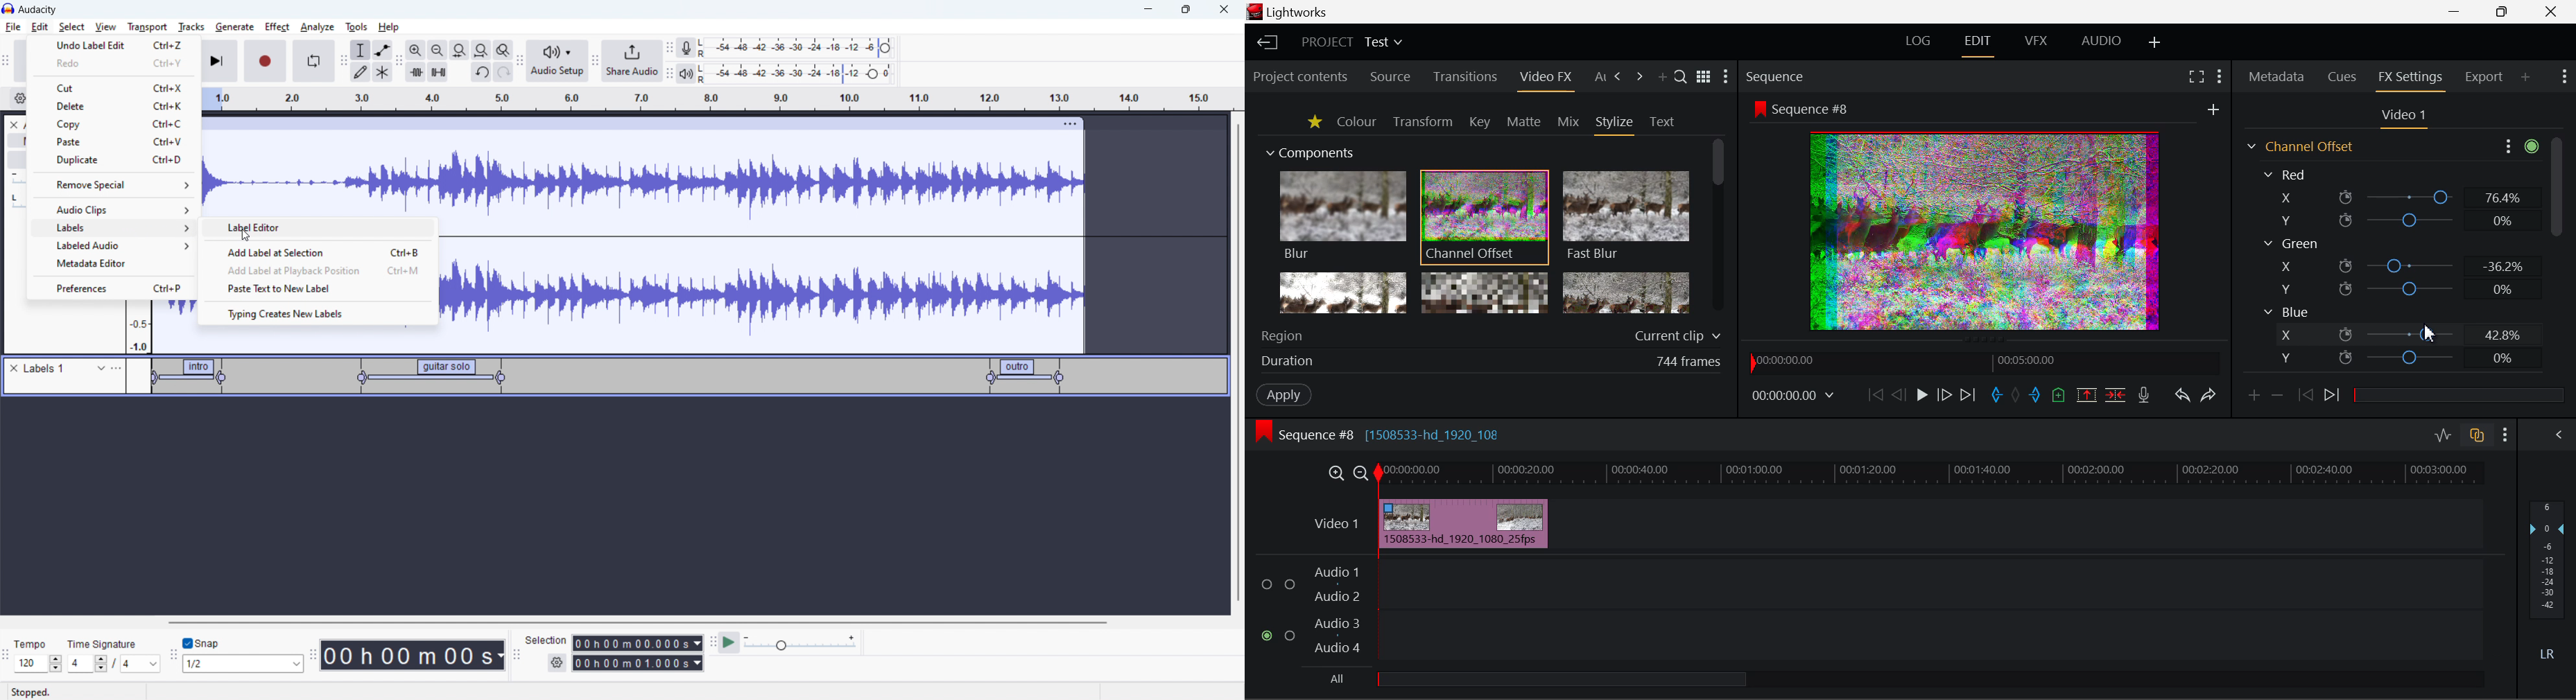  I want to click on typing creates new labels, so click(319, 313).